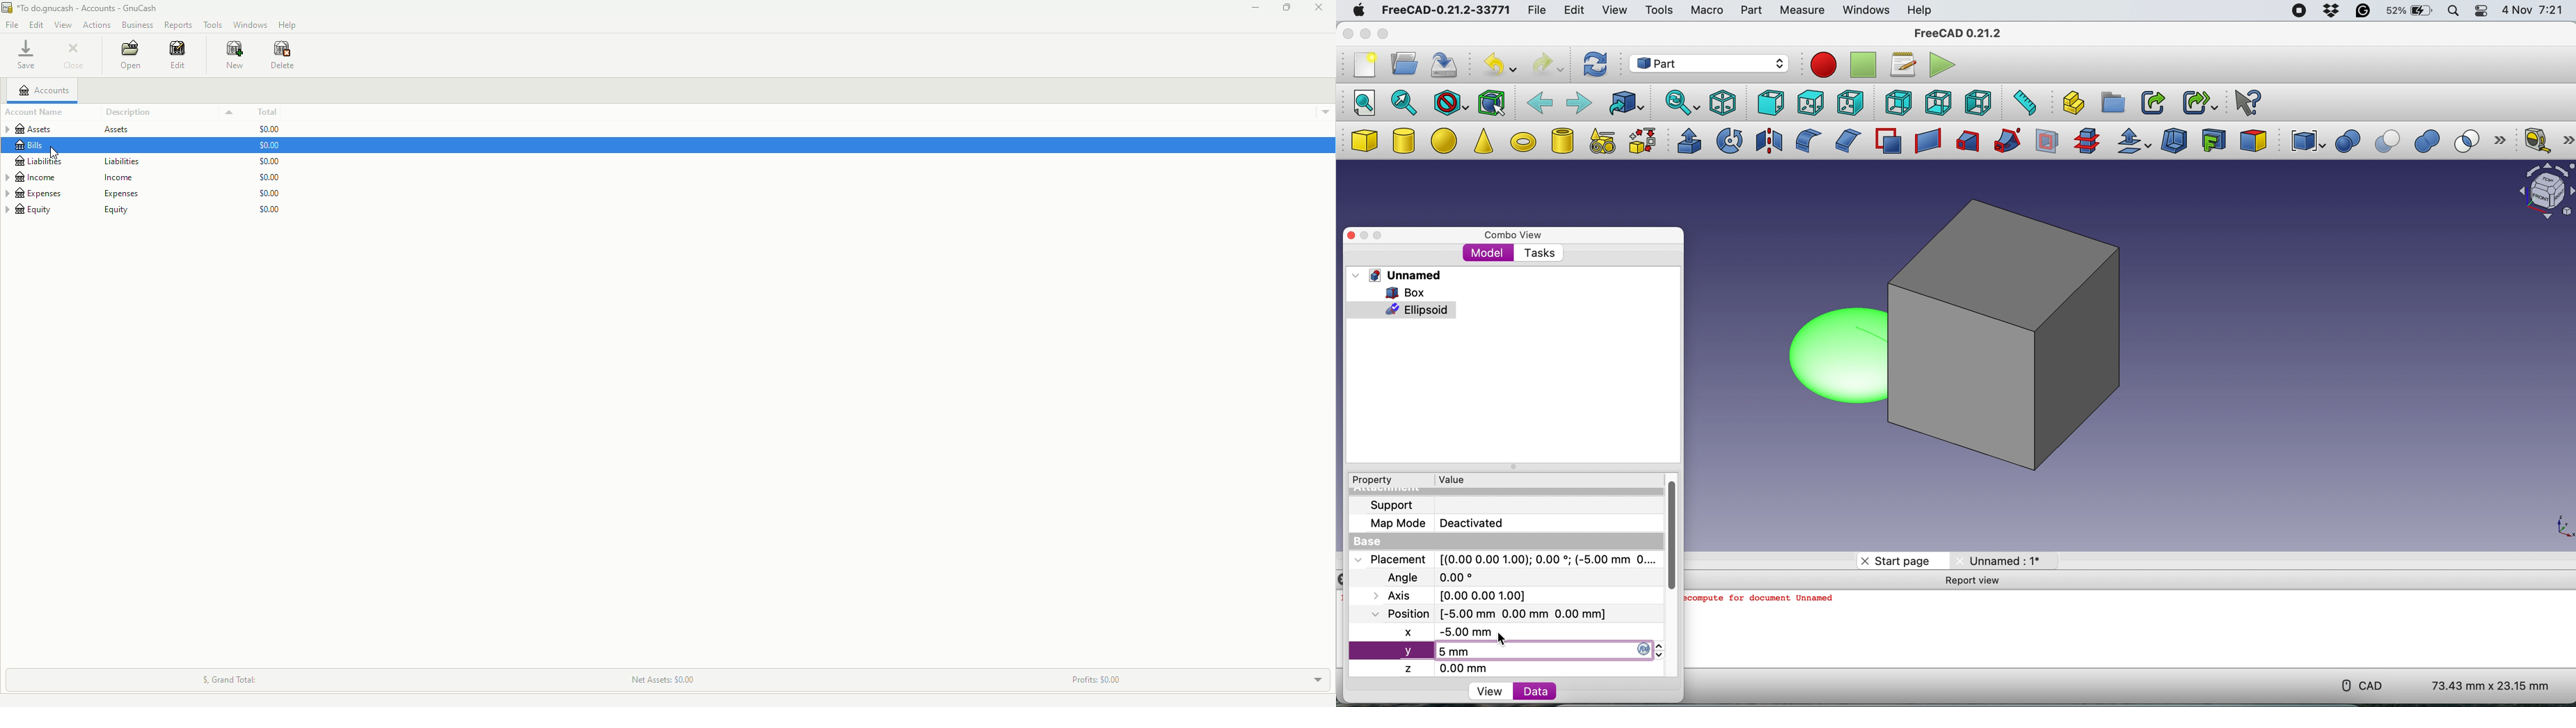 The image size is (2576, 728). Describe the element at coordinates (2431, 142) in the screenshot. I see `union` at that location.